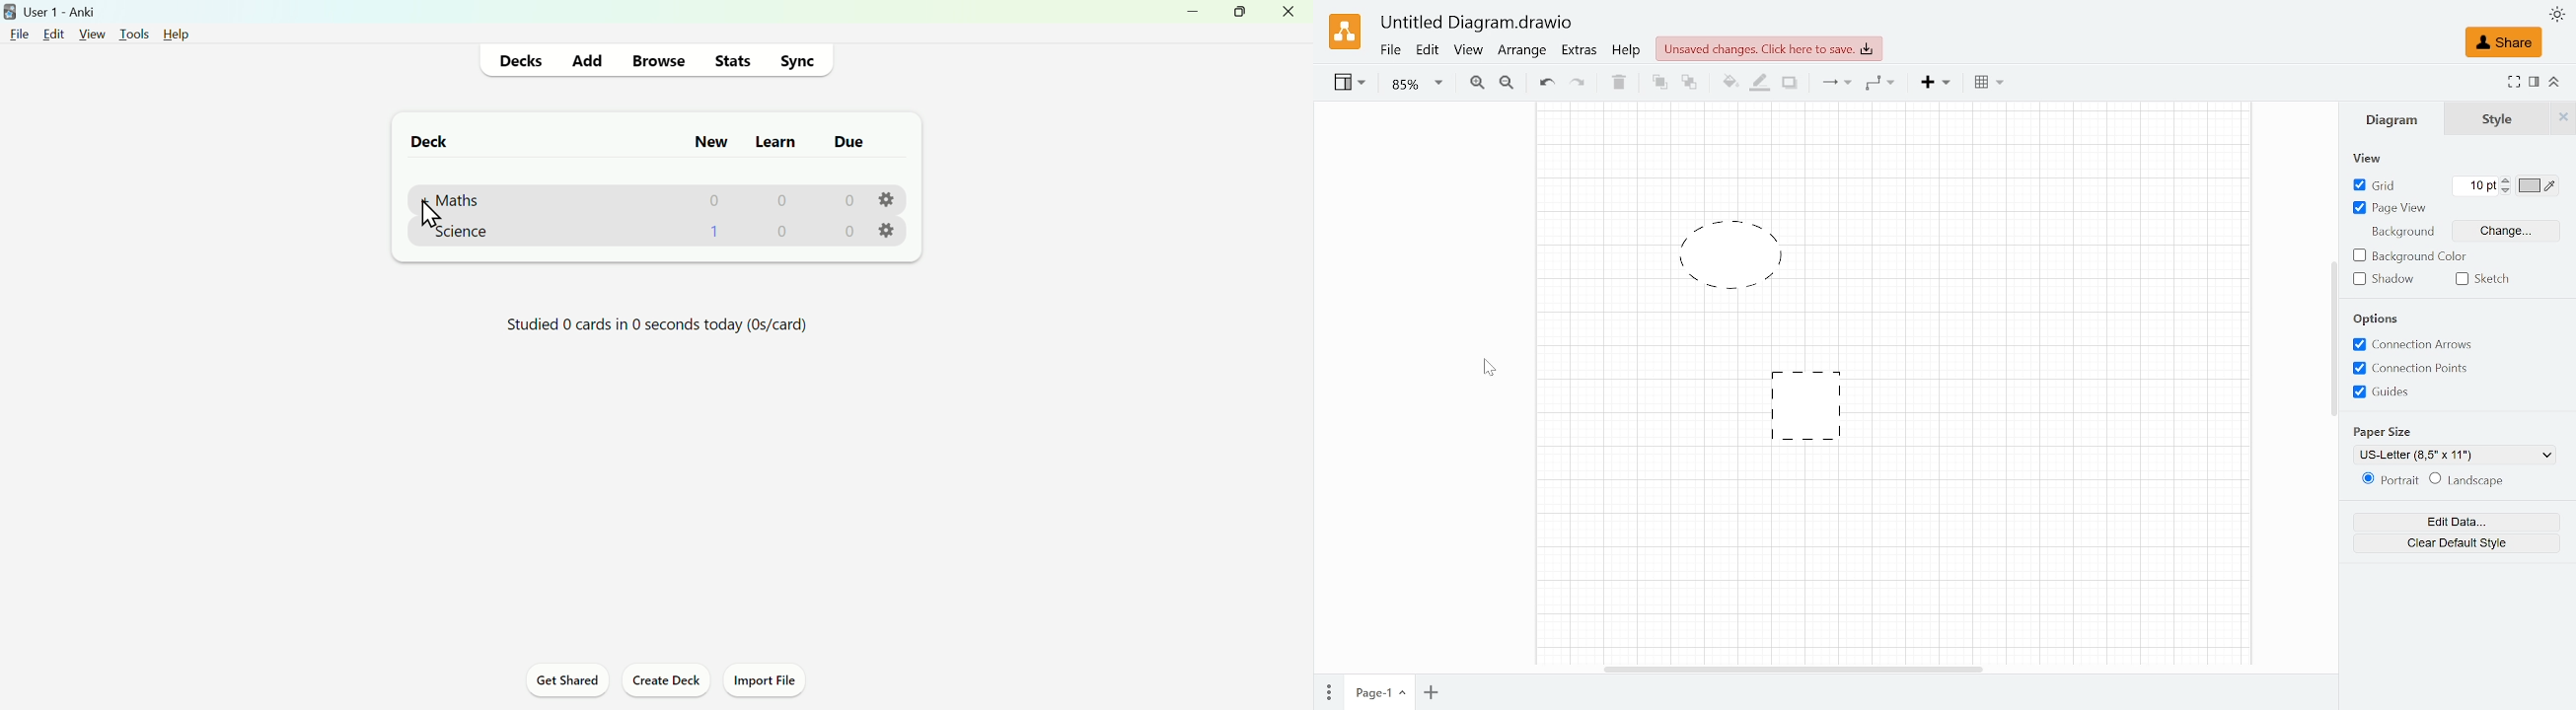 This screenshot has width=2576, height=728. Describe the element at coordinates (2400, 234) in the screenshot. I see `Background` at that location.